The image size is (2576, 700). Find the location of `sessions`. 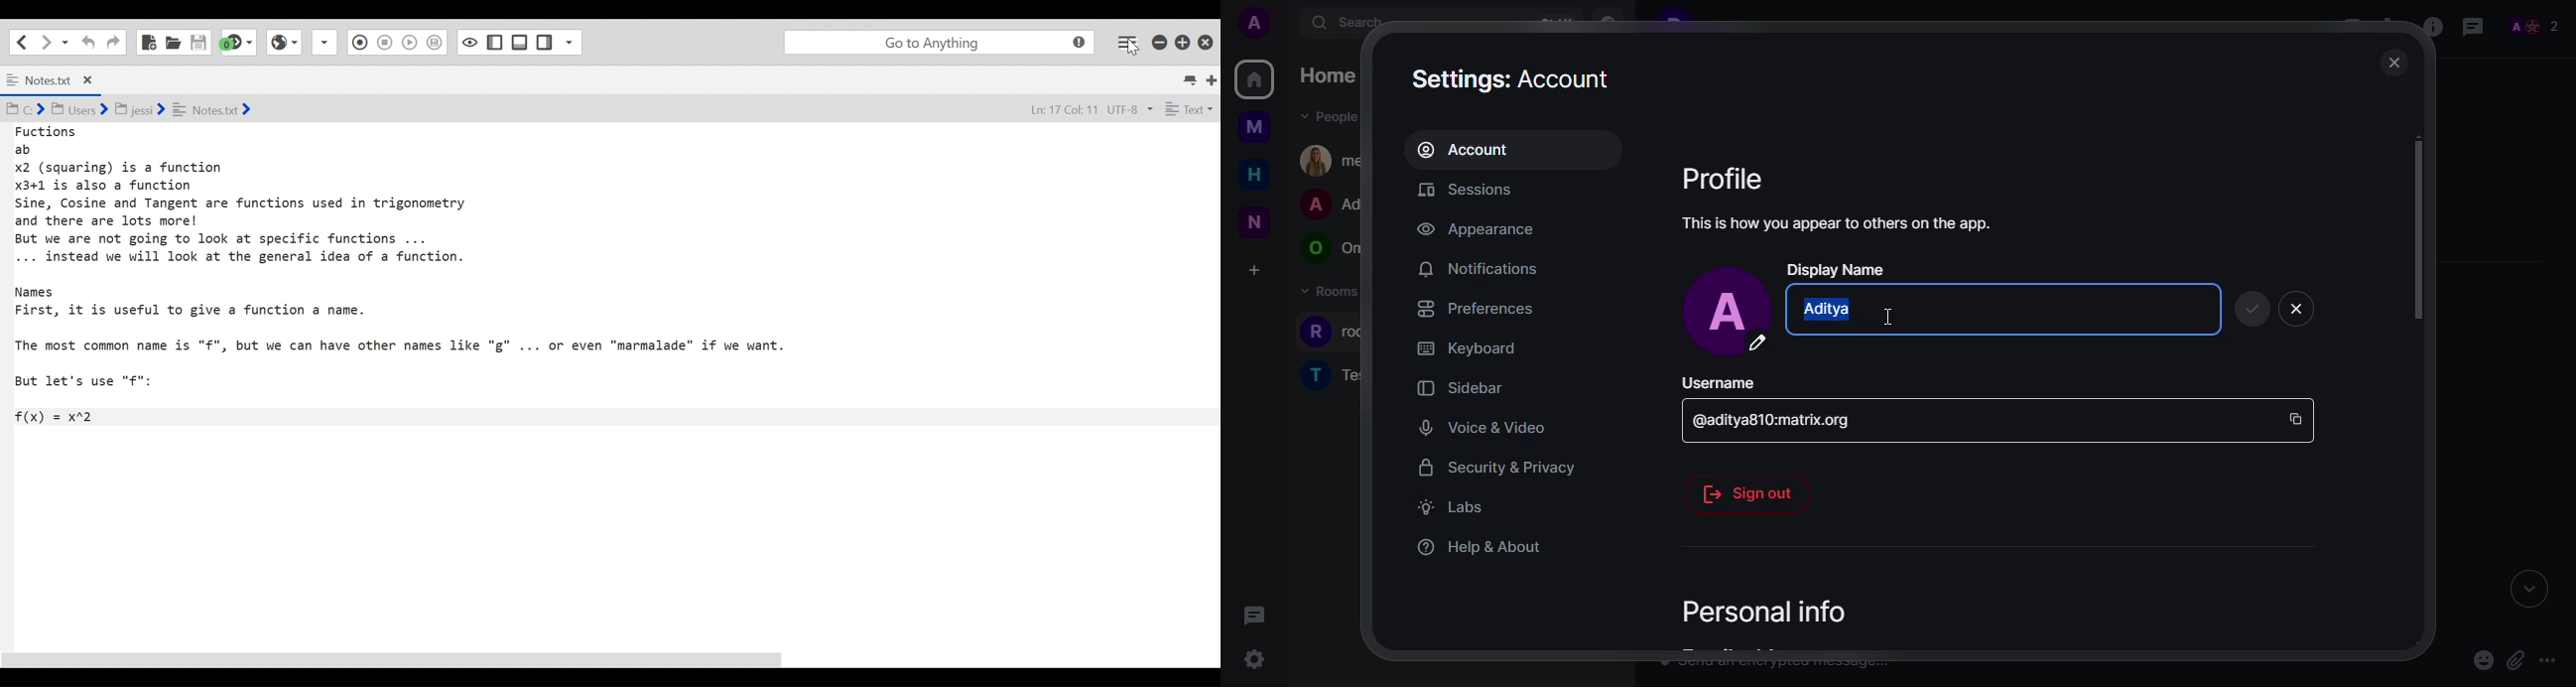

sessions is located at coordinates (1475, 190).